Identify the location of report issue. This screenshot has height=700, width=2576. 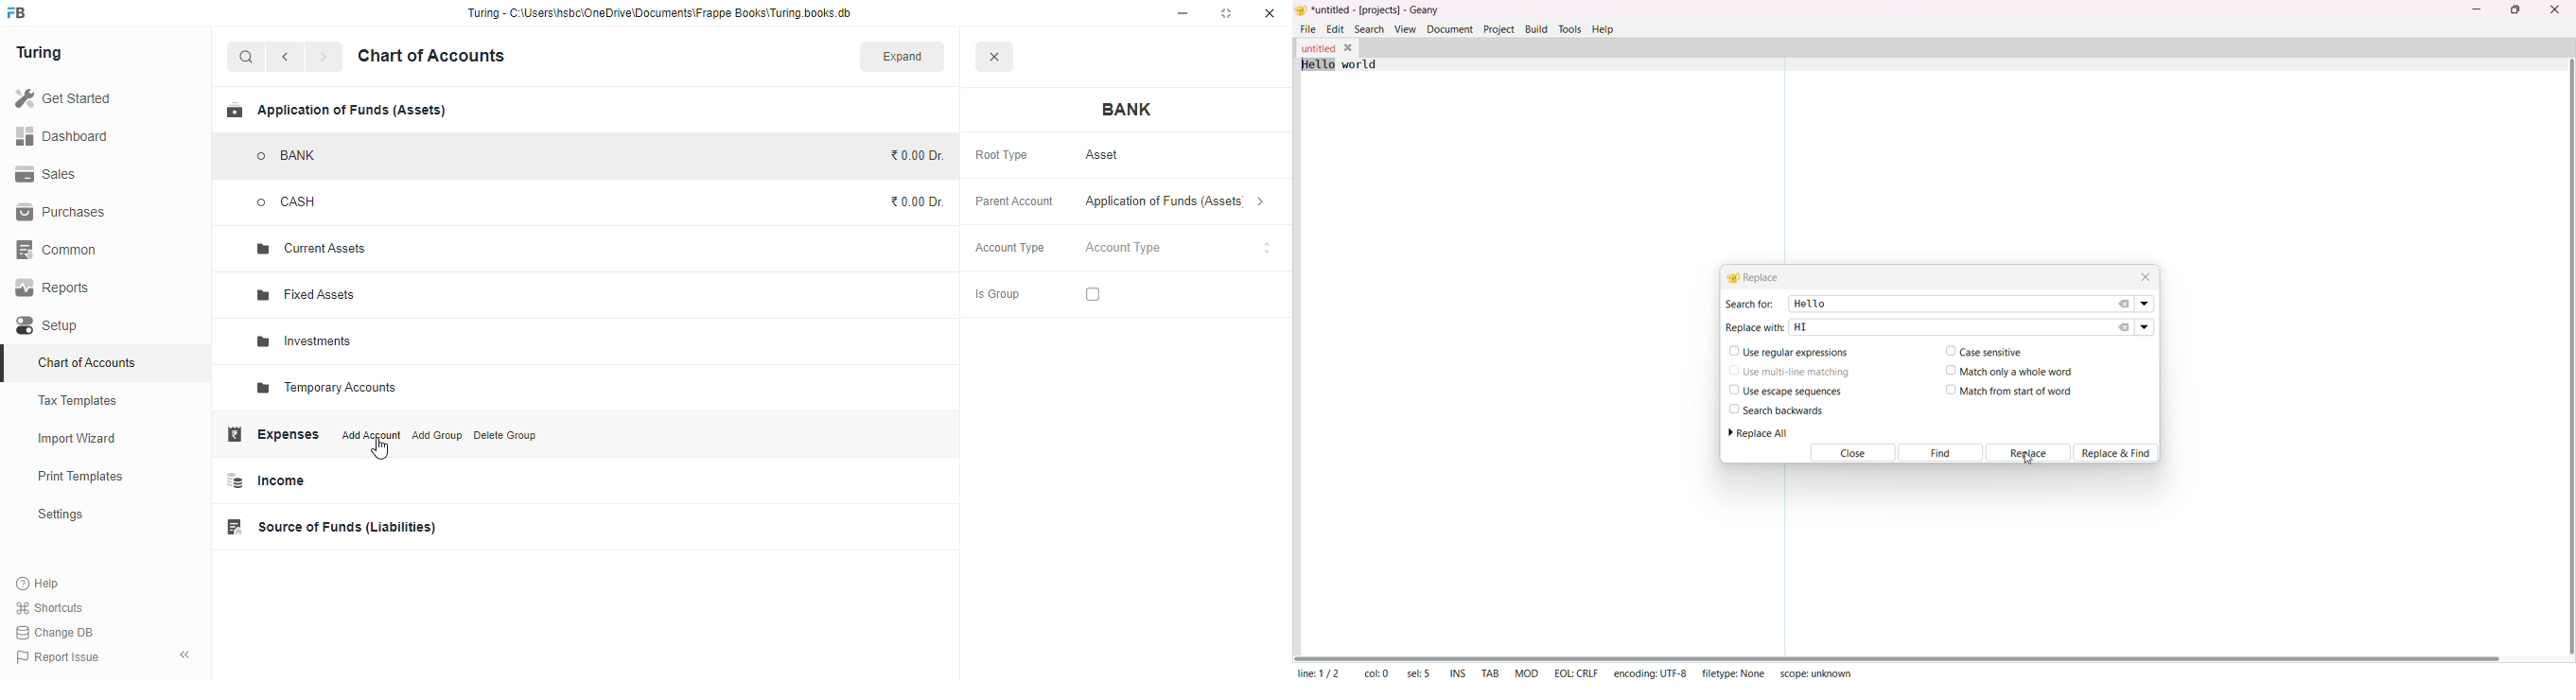
(57, 656).